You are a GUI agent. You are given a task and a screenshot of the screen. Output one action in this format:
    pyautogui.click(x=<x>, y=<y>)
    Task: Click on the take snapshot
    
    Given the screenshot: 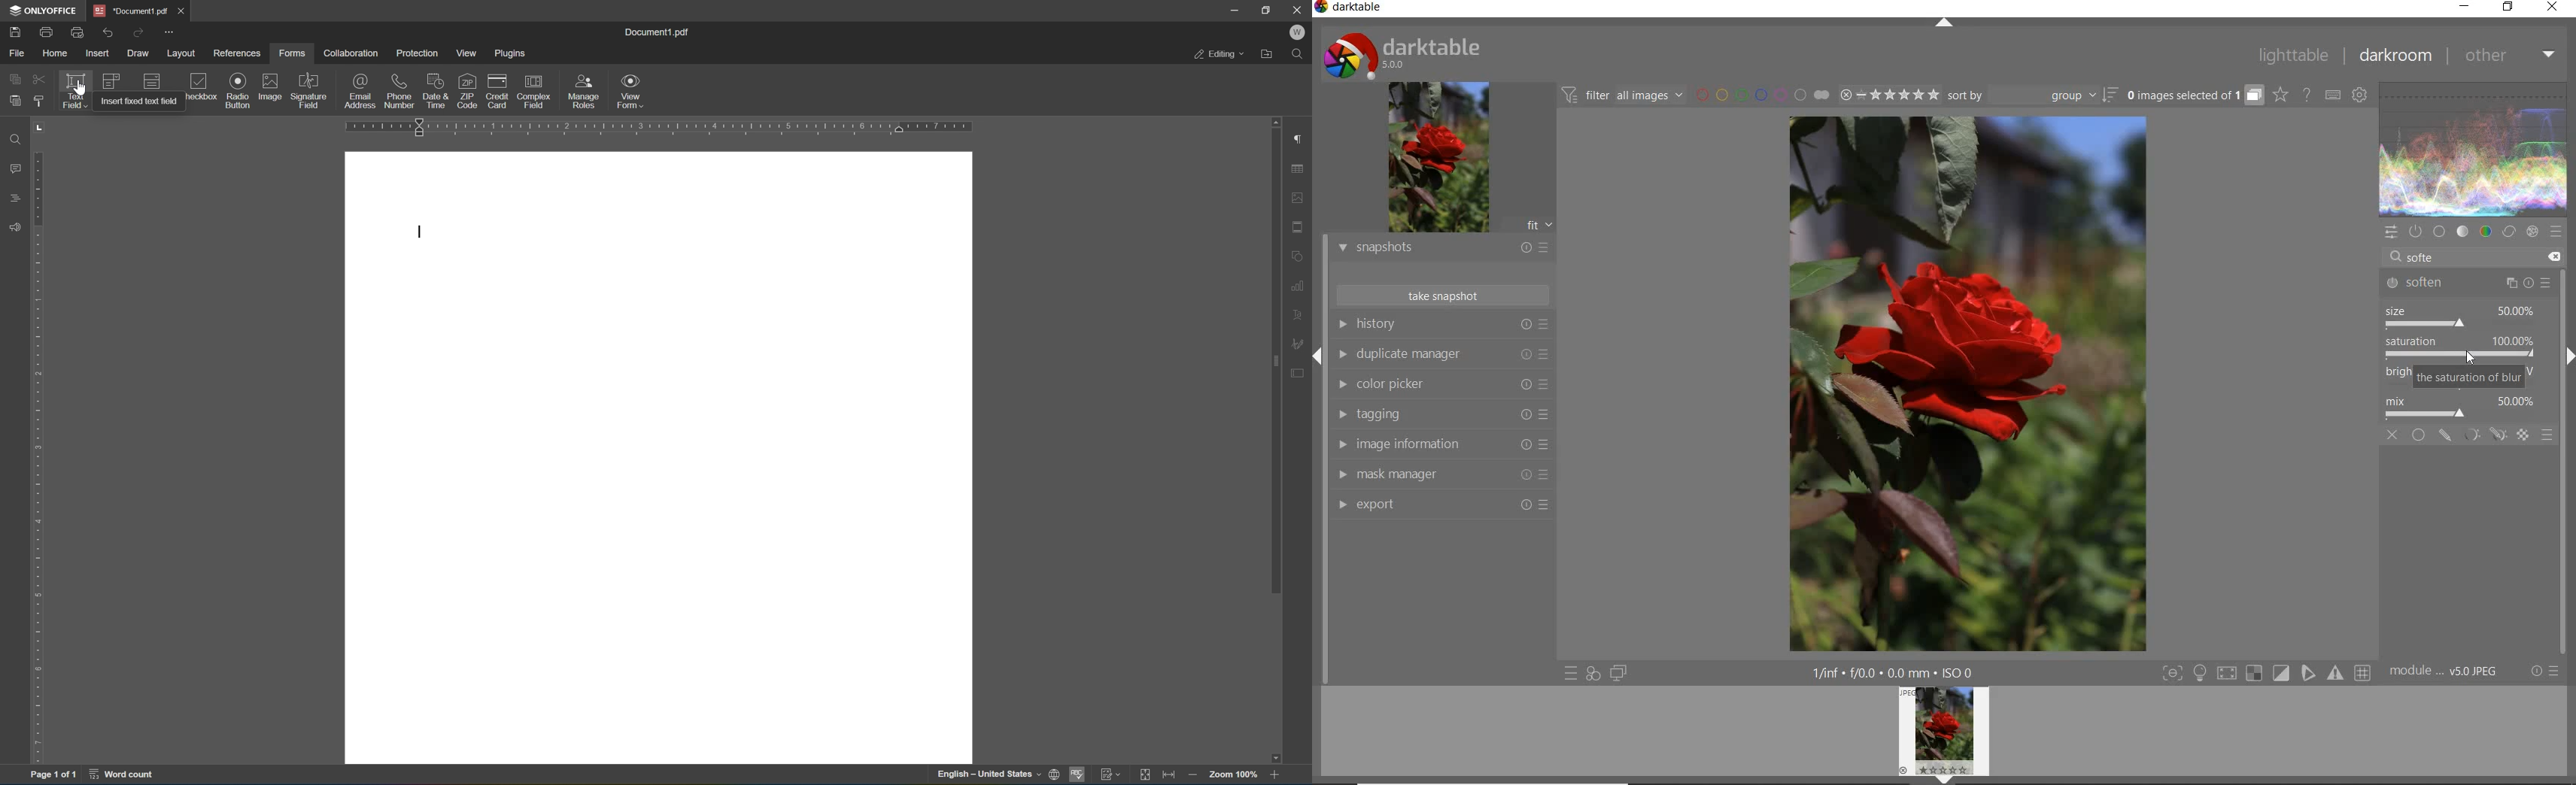 What is the action you would take?
    pyautogui.click(x=1442, y=296)
    